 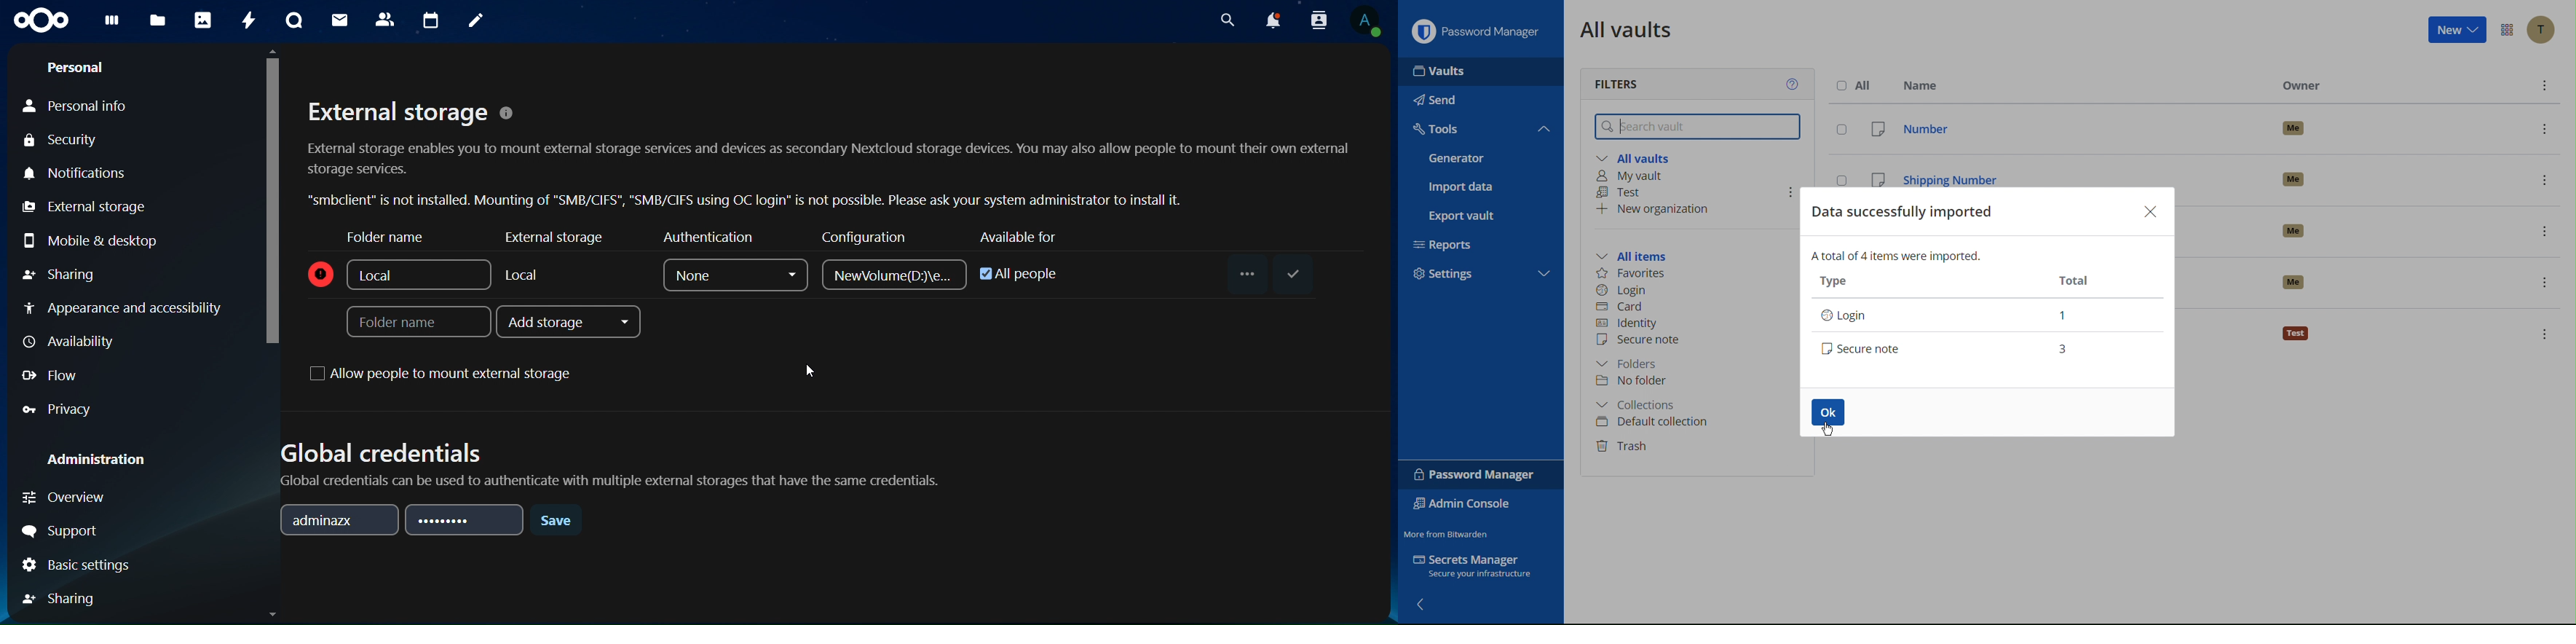 What do you see at coordinates (79, 565) in the screenshot?
I see `basic settings` at bounding box center [79, 565].